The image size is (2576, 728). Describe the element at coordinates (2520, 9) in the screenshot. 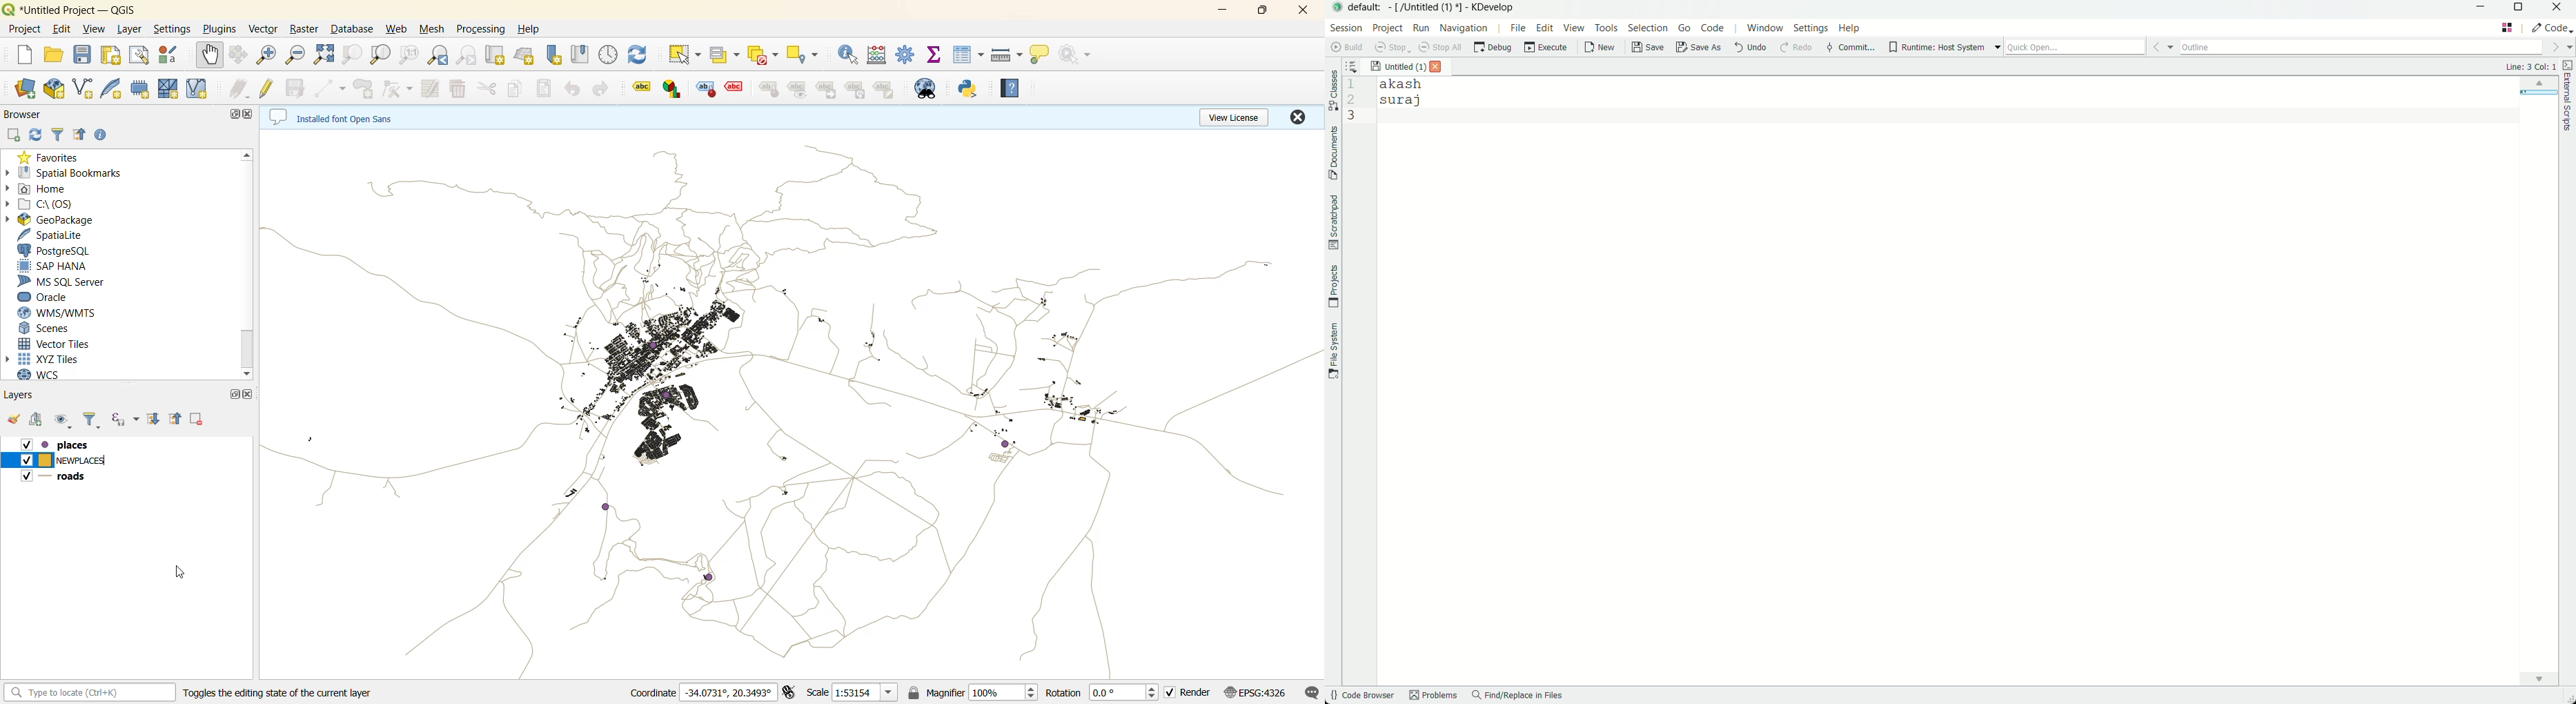

I see `maximize or restore` at that location.